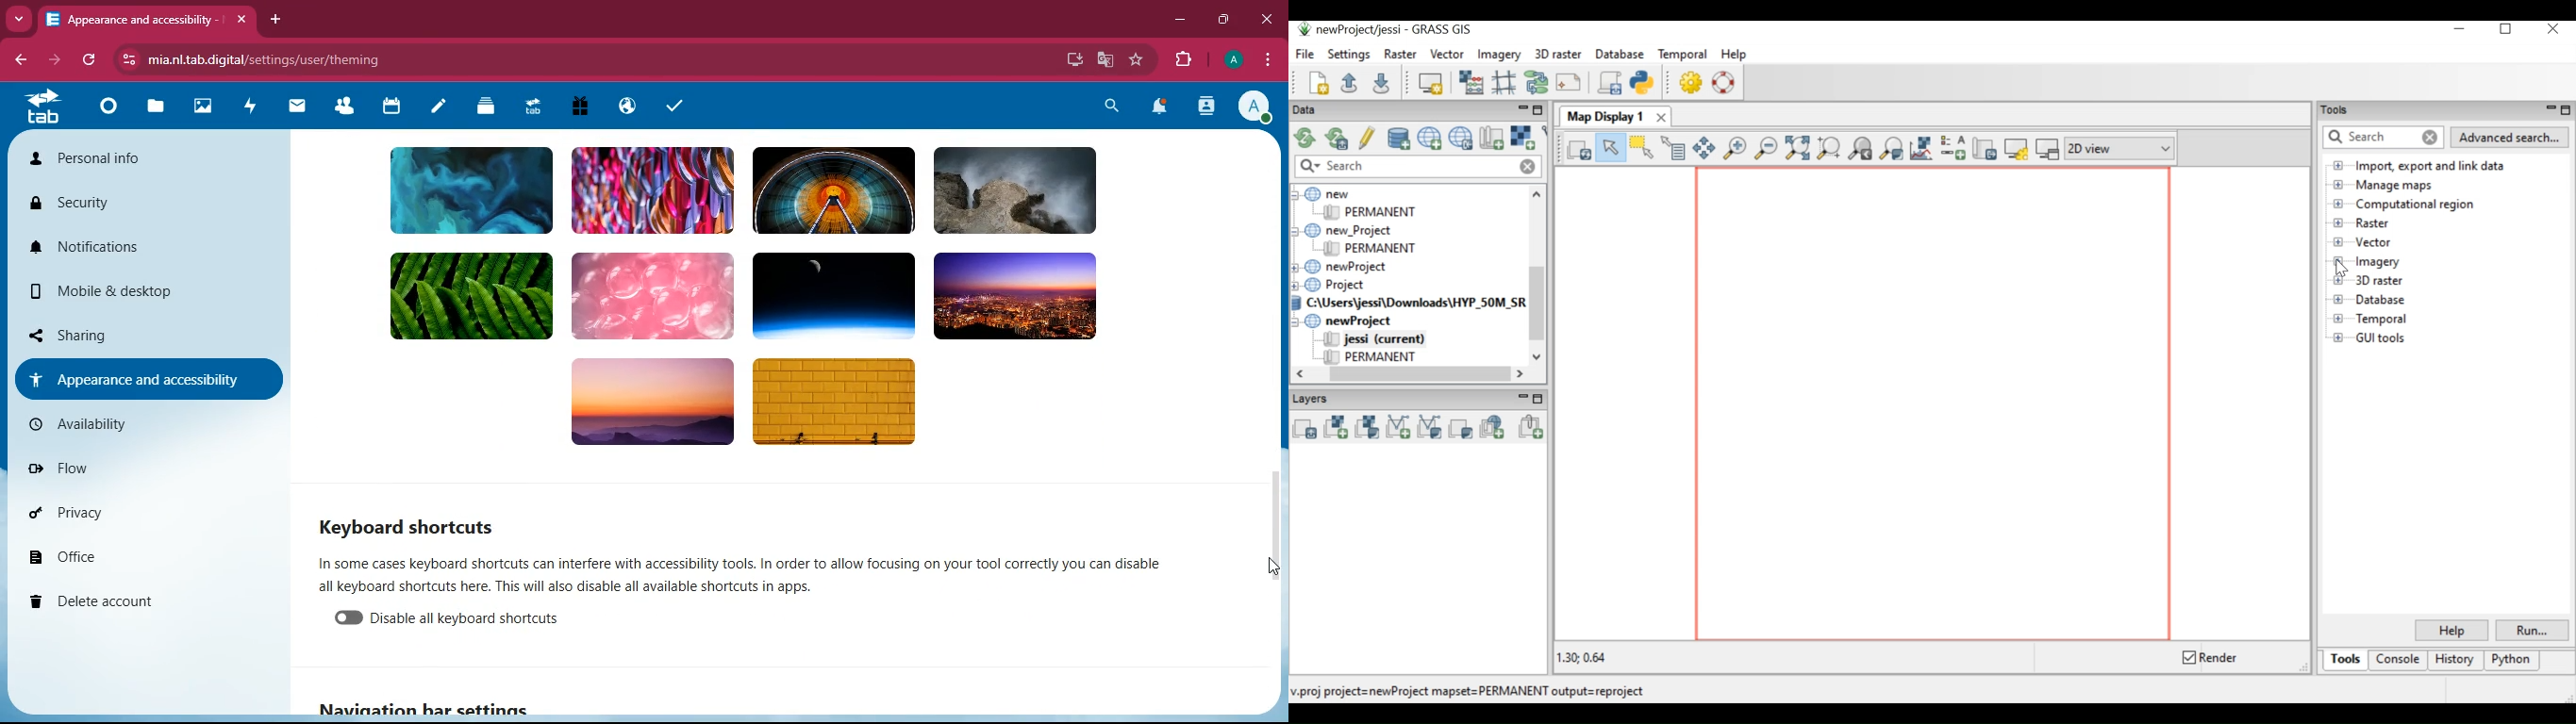  I want to click on layers, so click(488, 108).